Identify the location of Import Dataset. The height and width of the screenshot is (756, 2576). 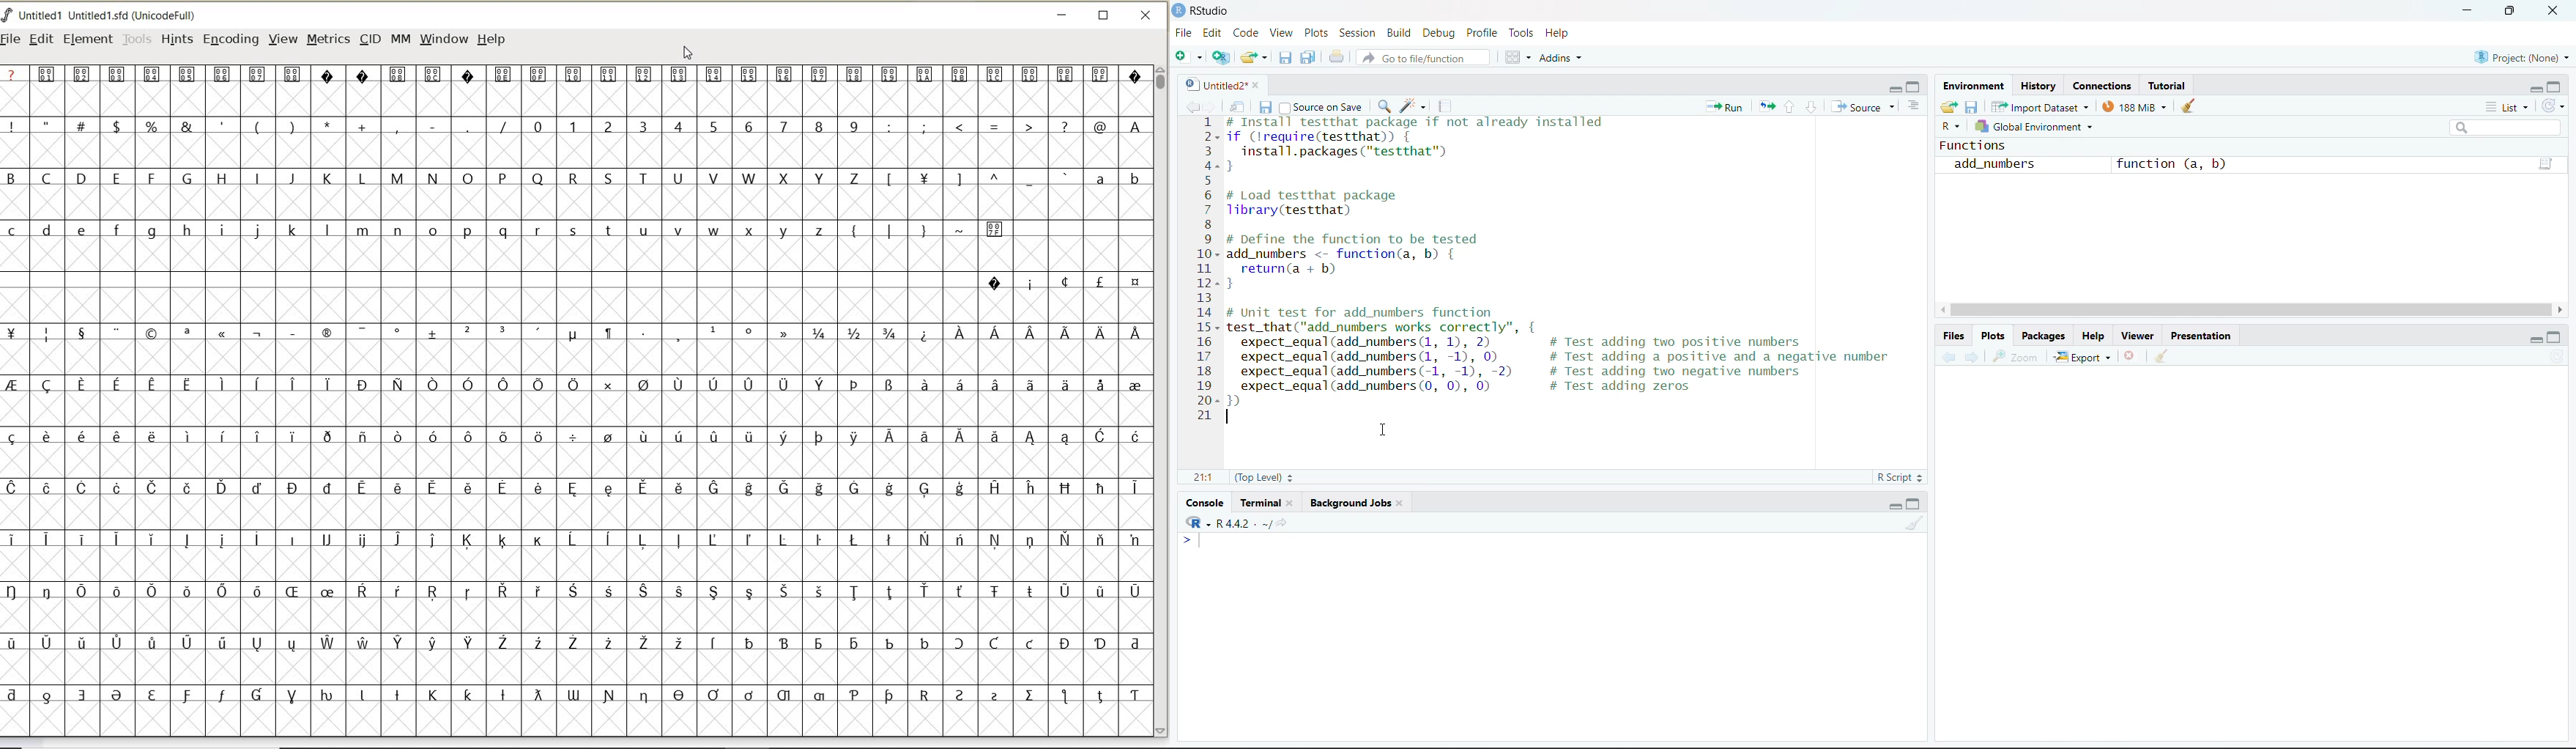
(2040, 107).